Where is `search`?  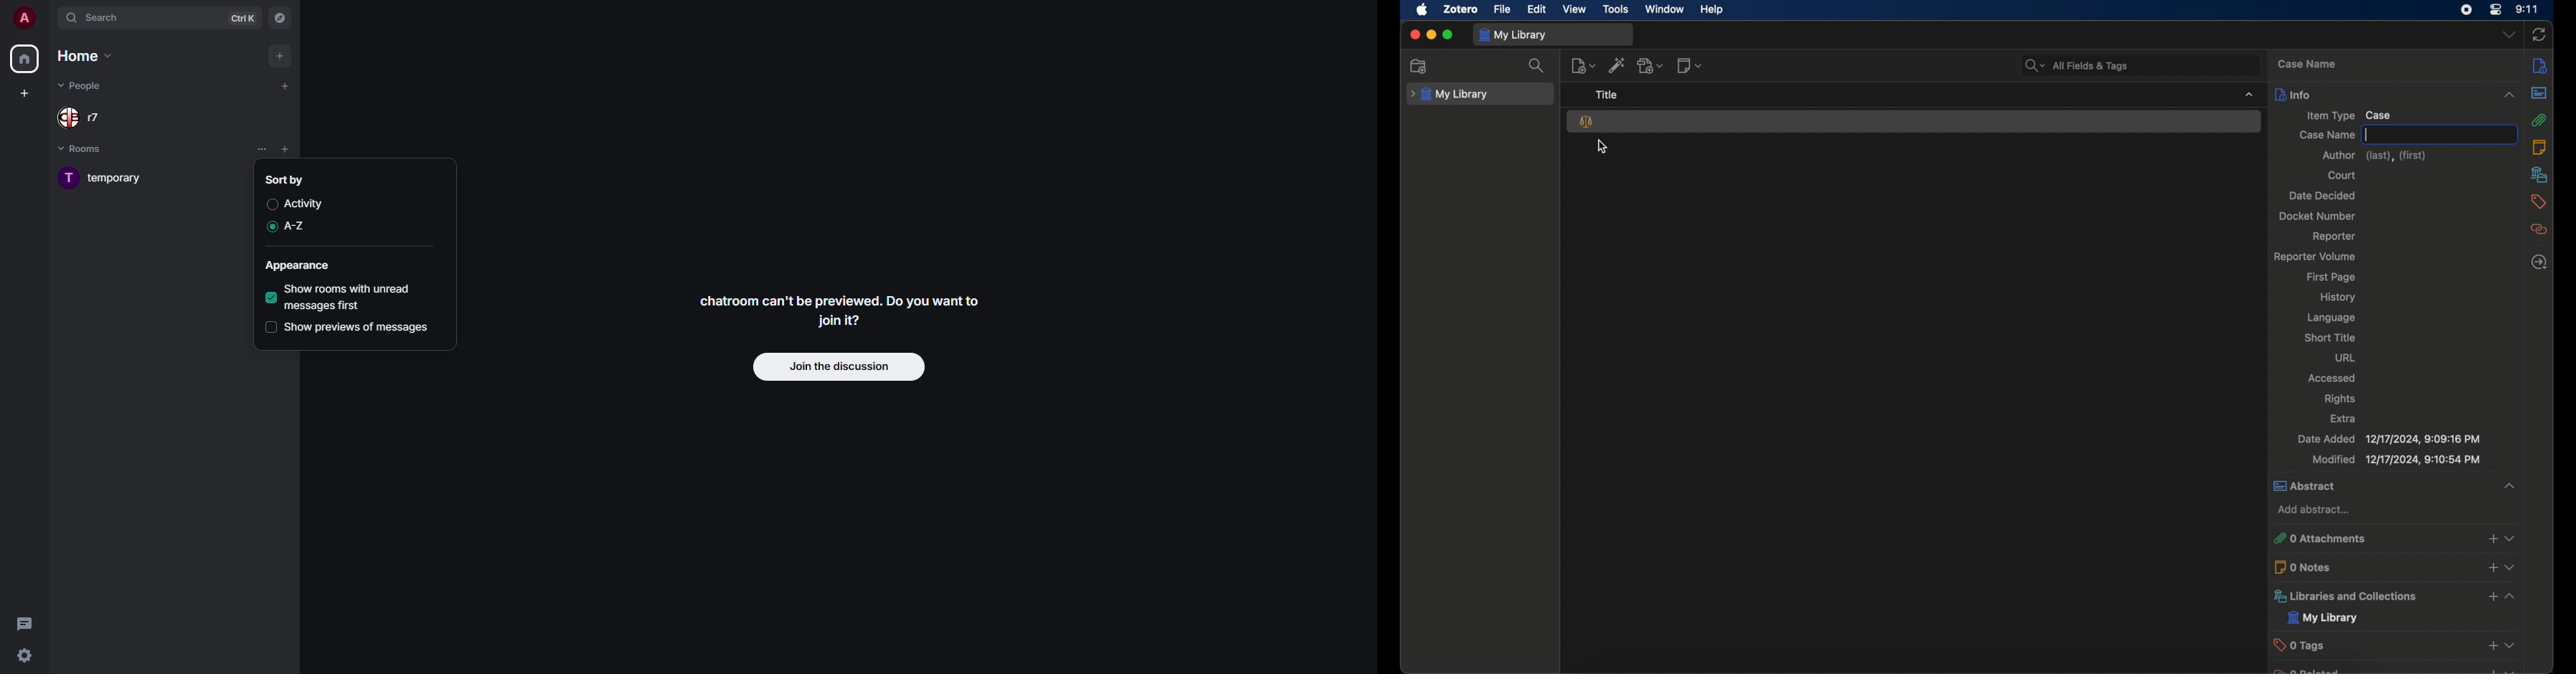
search is located at coordinates (100, 17).